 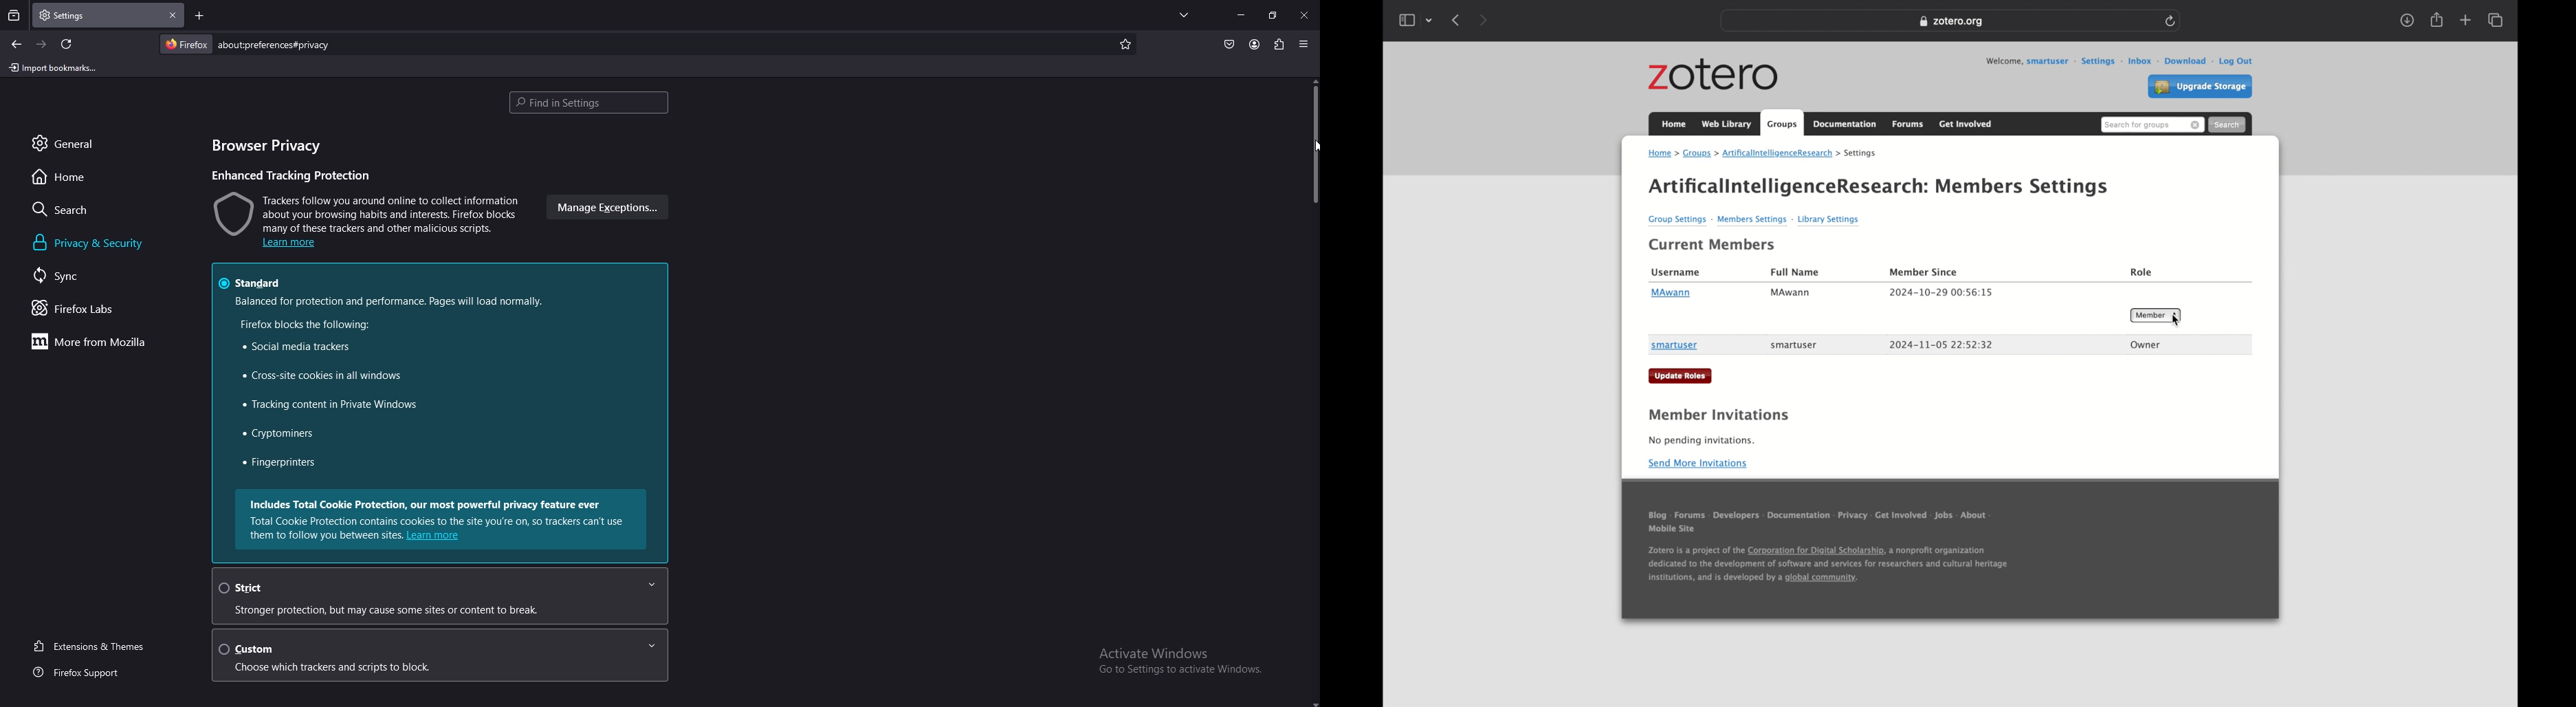 What do you see at coordinates (198, 15) in the screenshot?
I see `add tab` at bounding box center [198, 15].